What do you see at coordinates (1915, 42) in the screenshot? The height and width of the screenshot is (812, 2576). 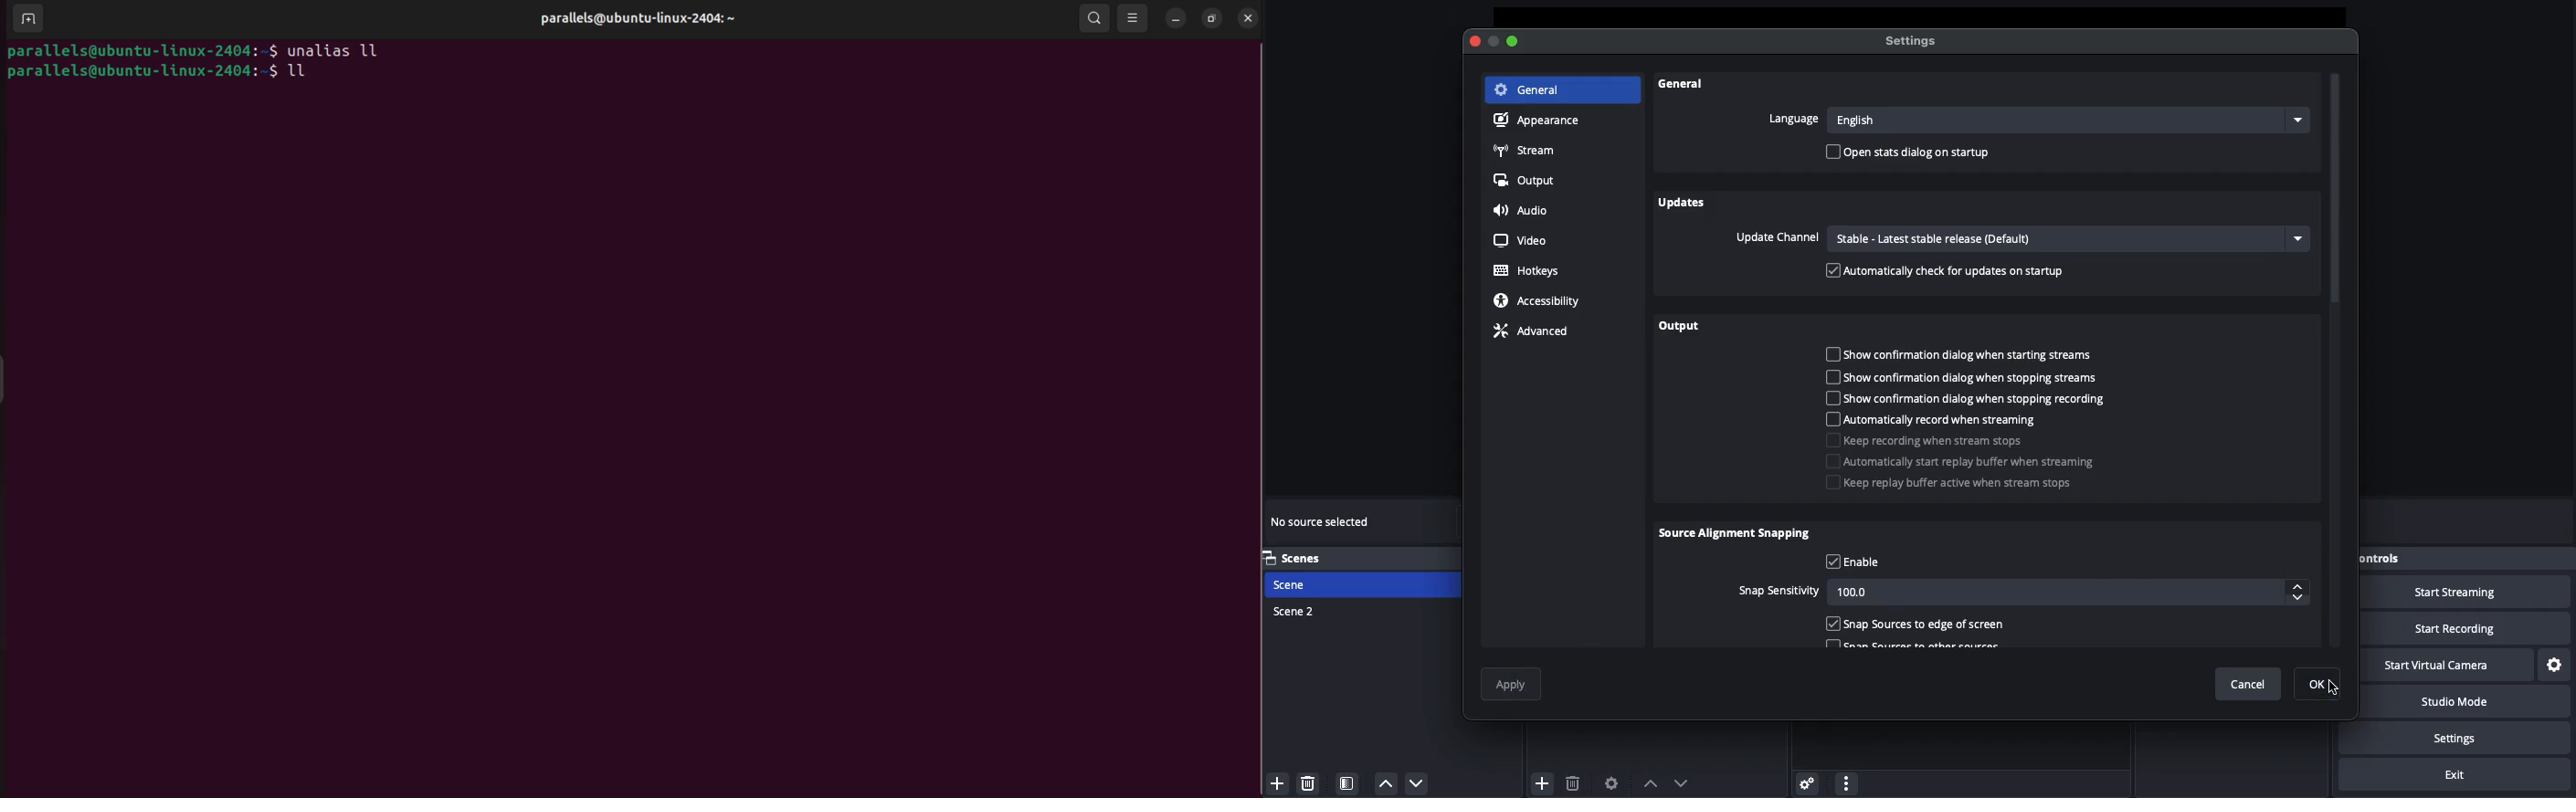 I see `Settings` at bounding box center [1915, 42].